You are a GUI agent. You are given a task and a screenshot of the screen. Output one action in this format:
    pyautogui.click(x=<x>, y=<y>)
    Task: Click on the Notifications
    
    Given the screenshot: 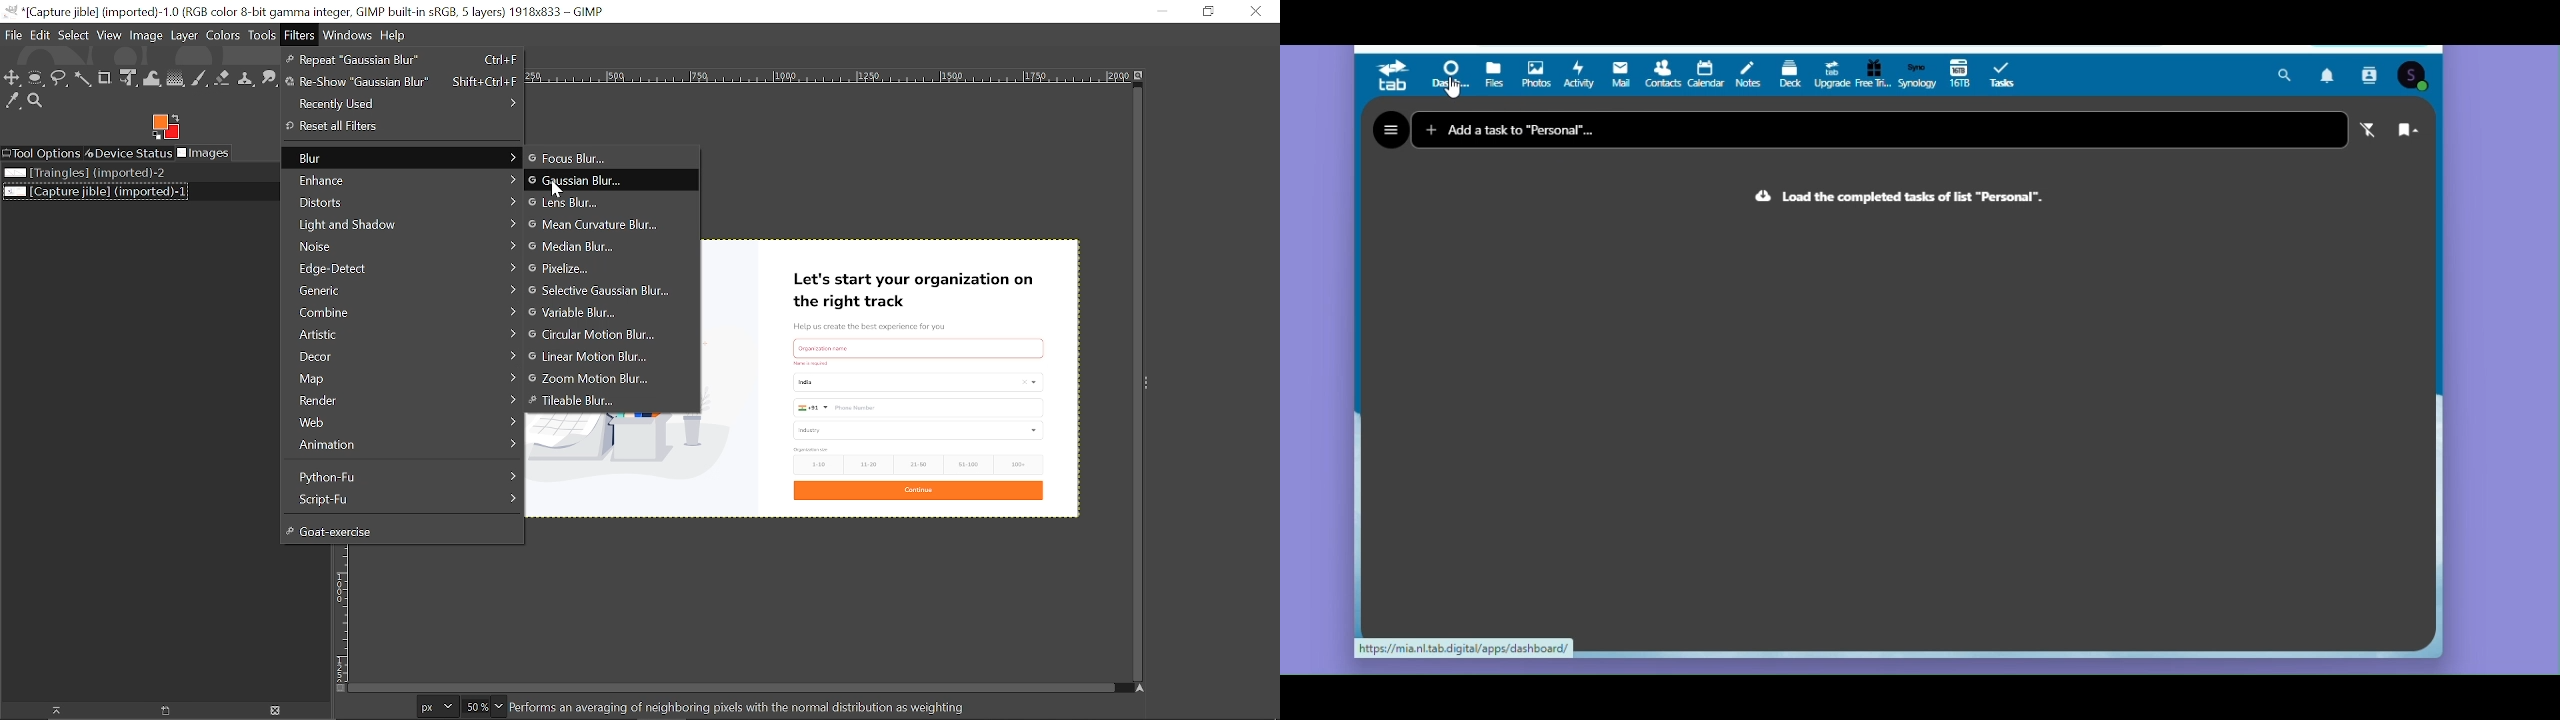 What is the action you would take?
    pyautogui.click(x=2330, y=75)
    